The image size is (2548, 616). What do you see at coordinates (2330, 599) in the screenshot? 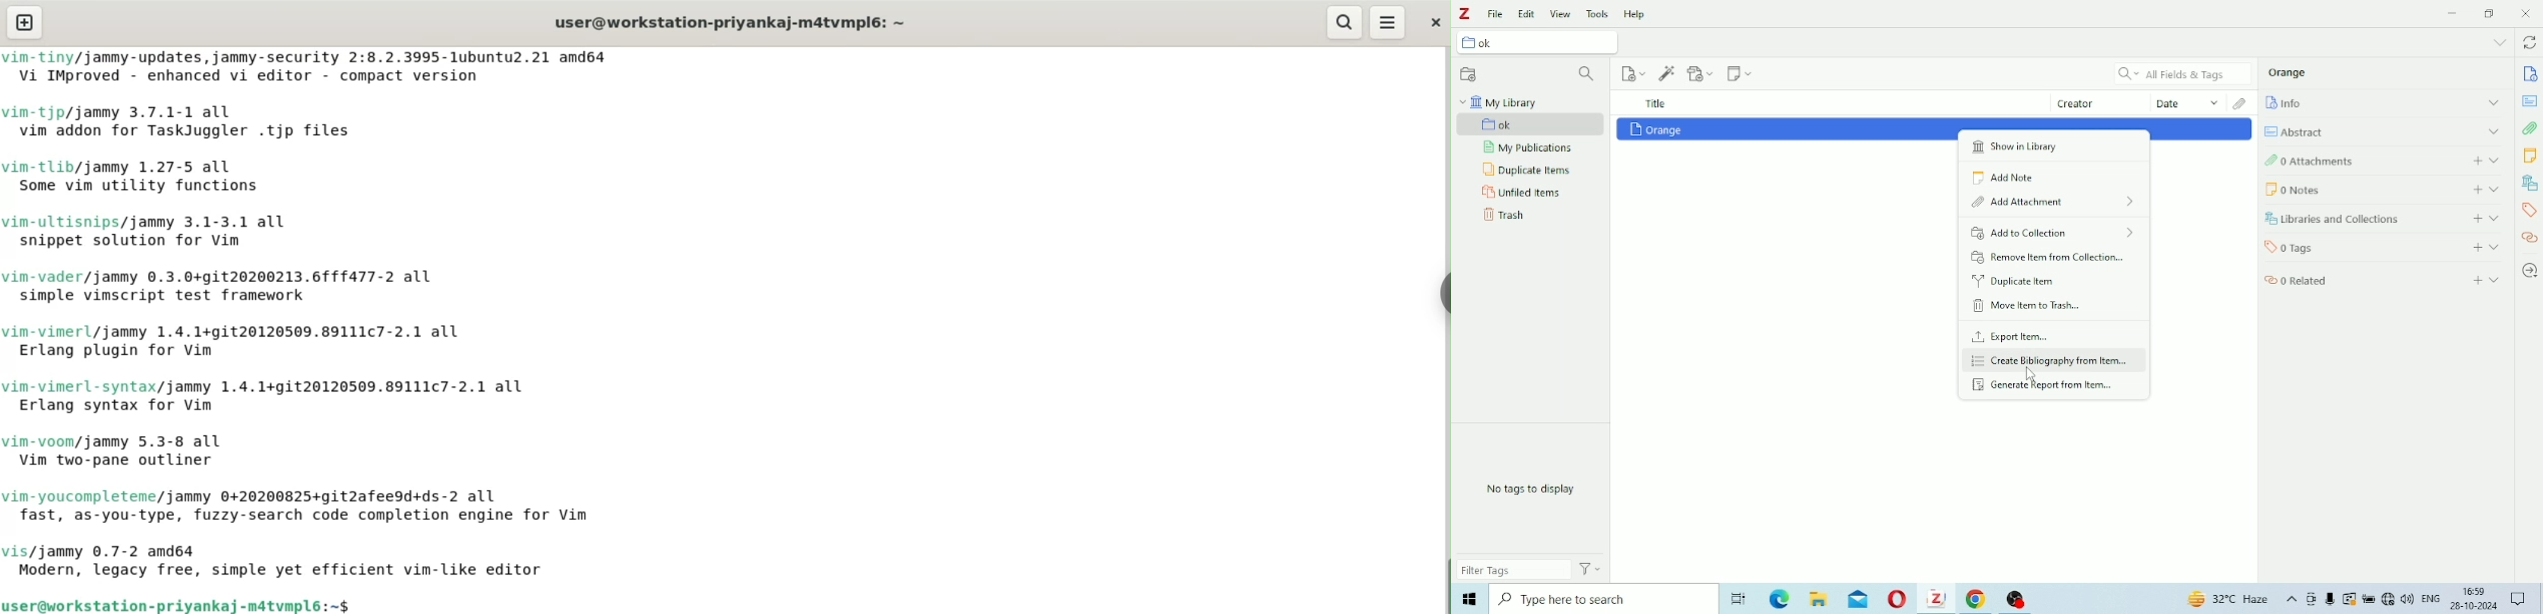
I see `Mic` at bounding box center [2330, 599].